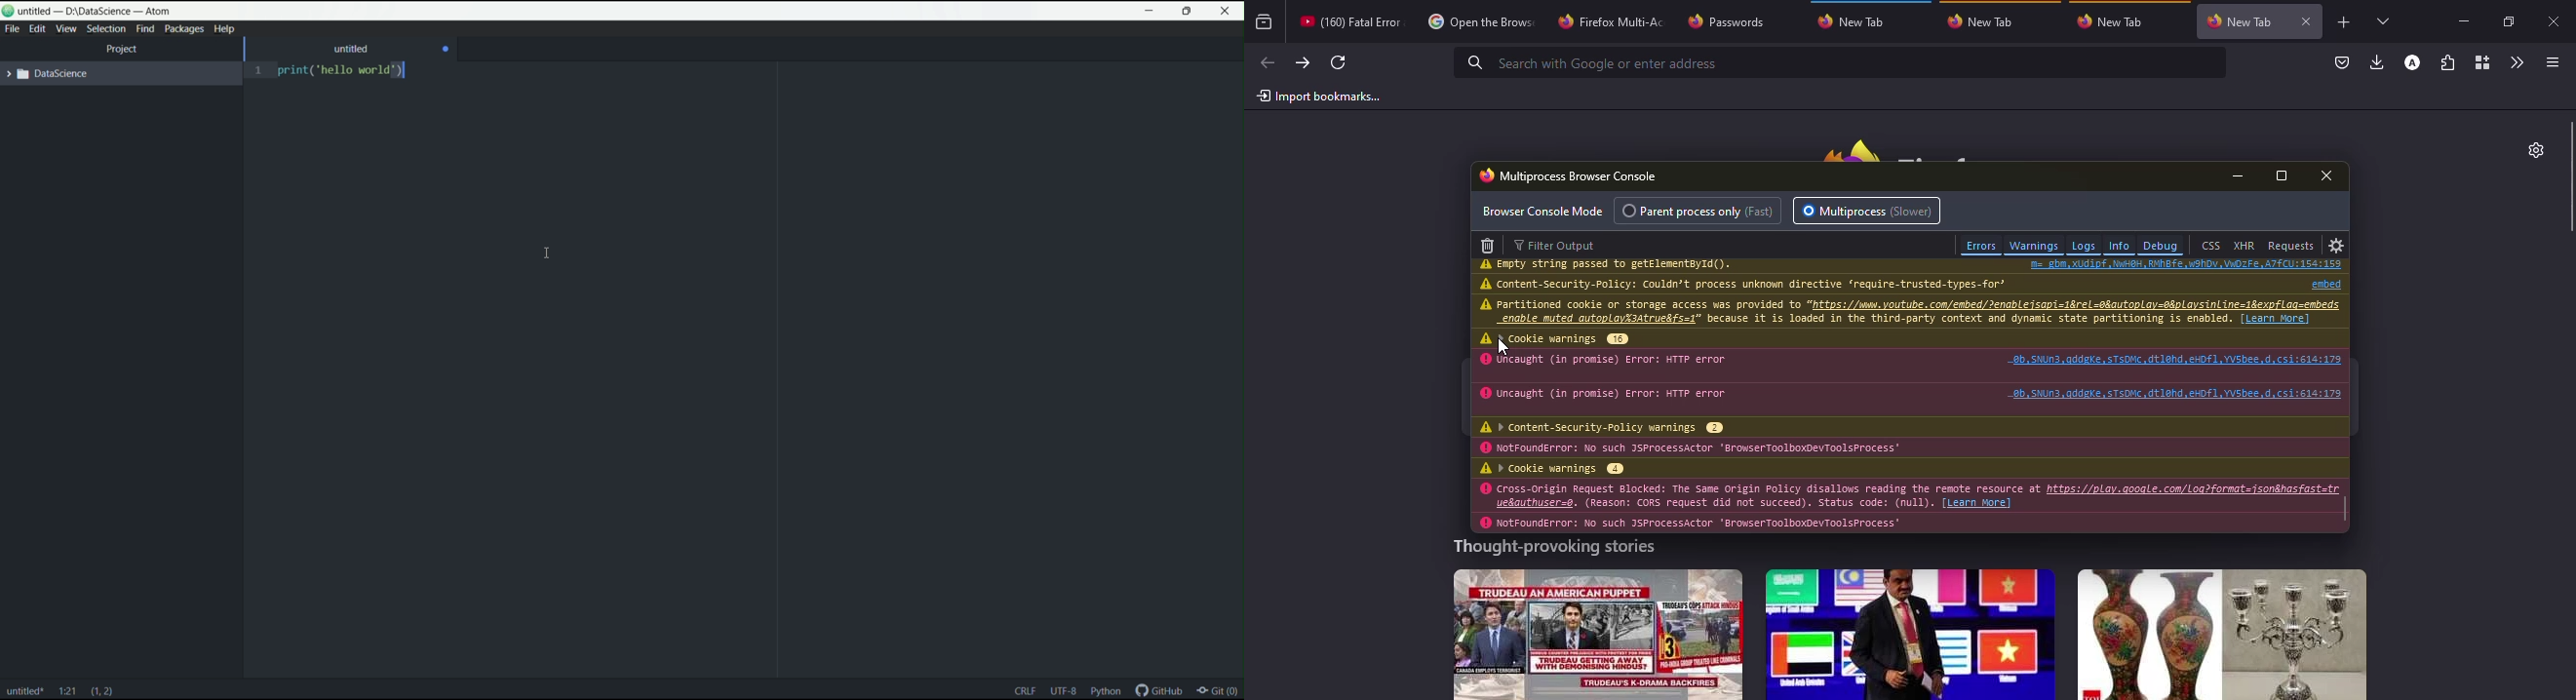  Describe the element at coordinates (1618, 265) in the screenshot. I see `info` at that location.